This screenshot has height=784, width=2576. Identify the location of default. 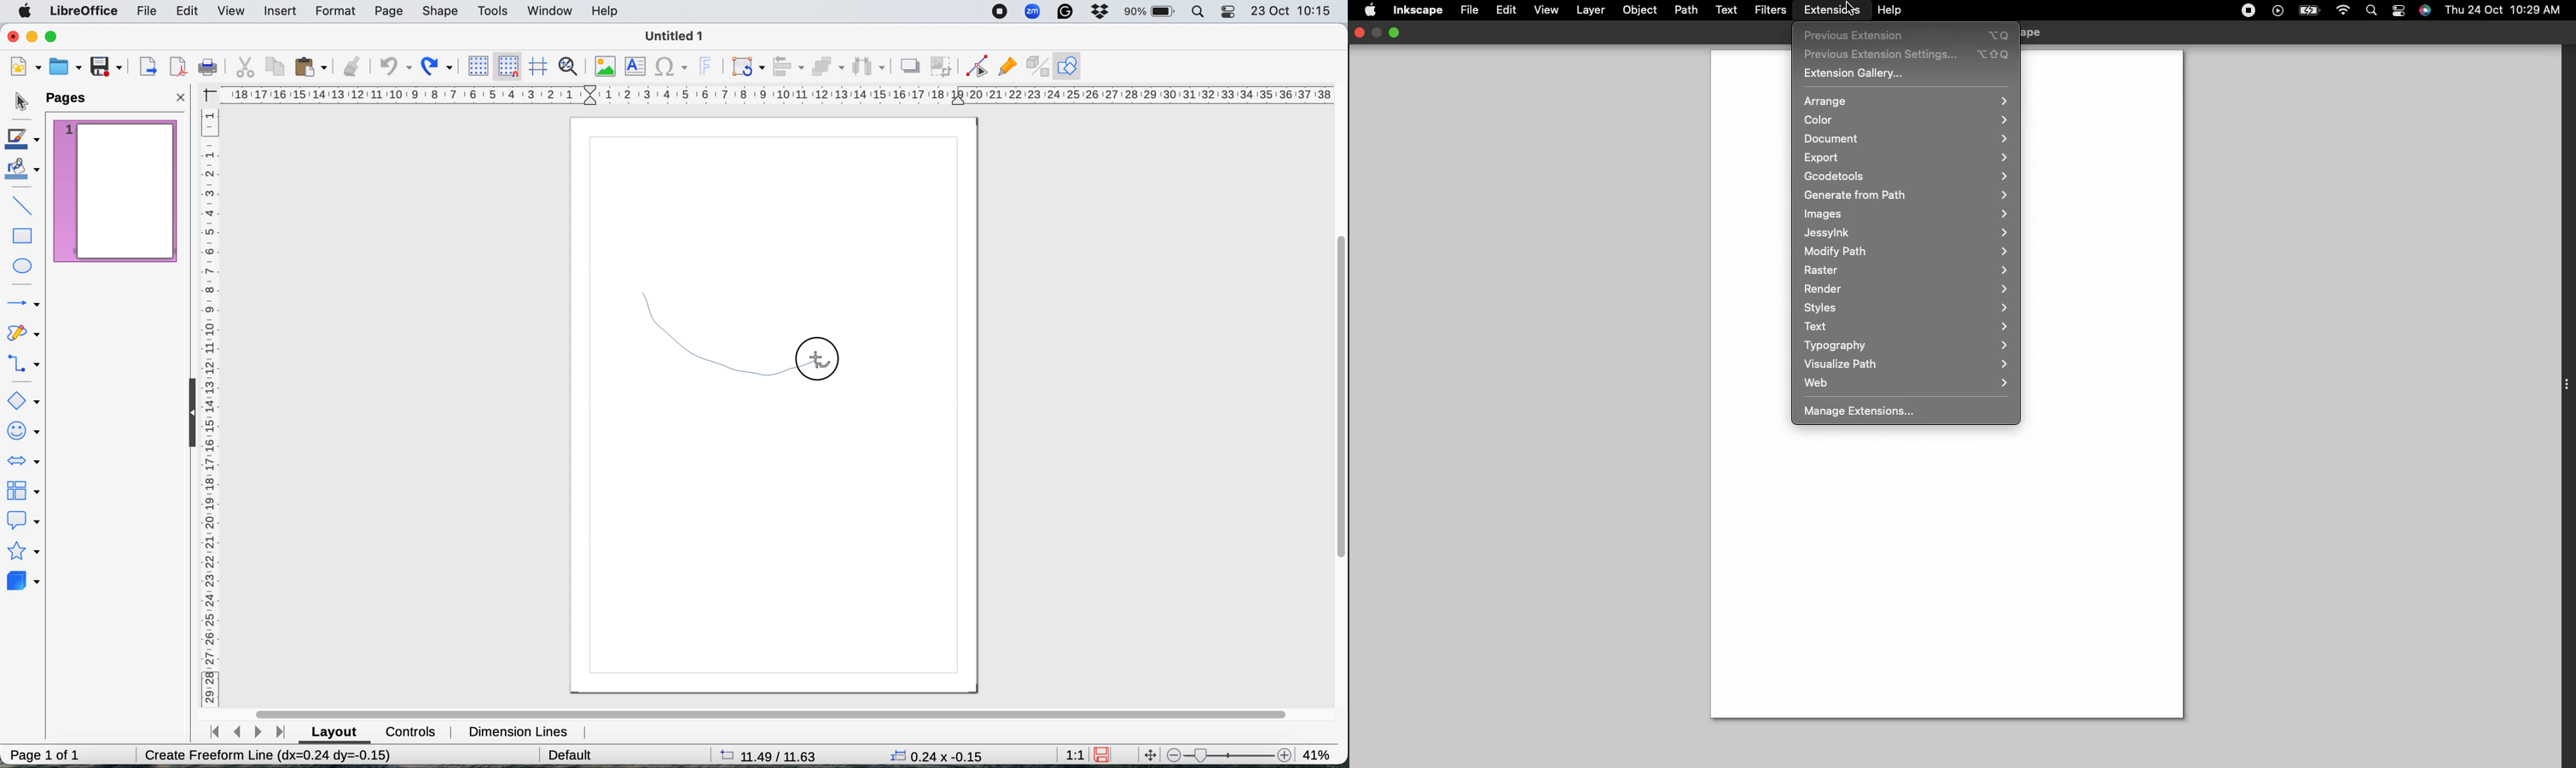
(570, 754).